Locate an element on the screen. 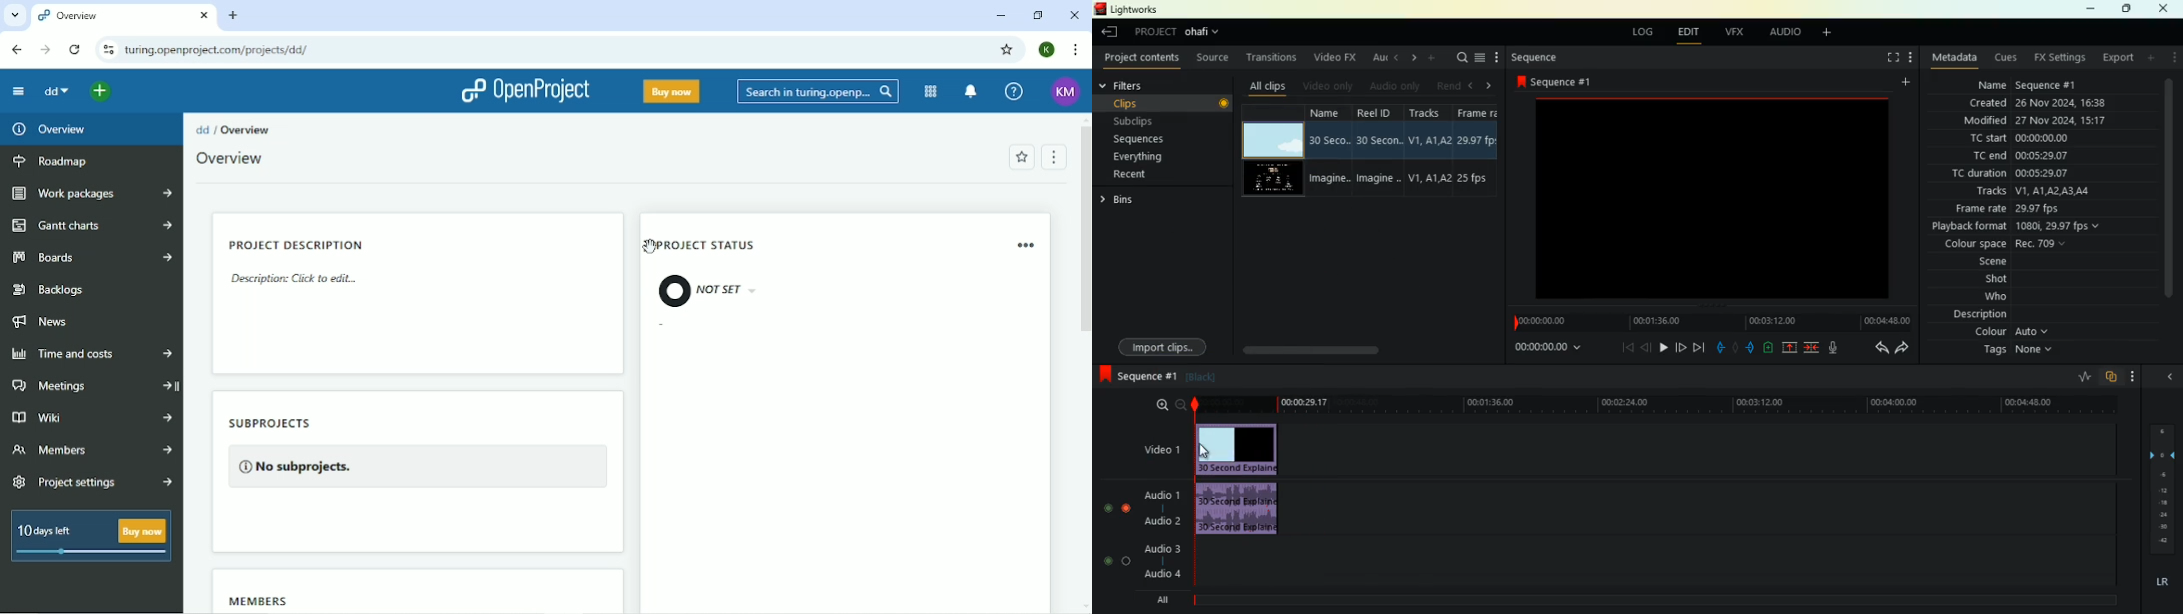 The width and height of the screenshot is (2184, 616). import clips is located at coordinates (1159, 342).